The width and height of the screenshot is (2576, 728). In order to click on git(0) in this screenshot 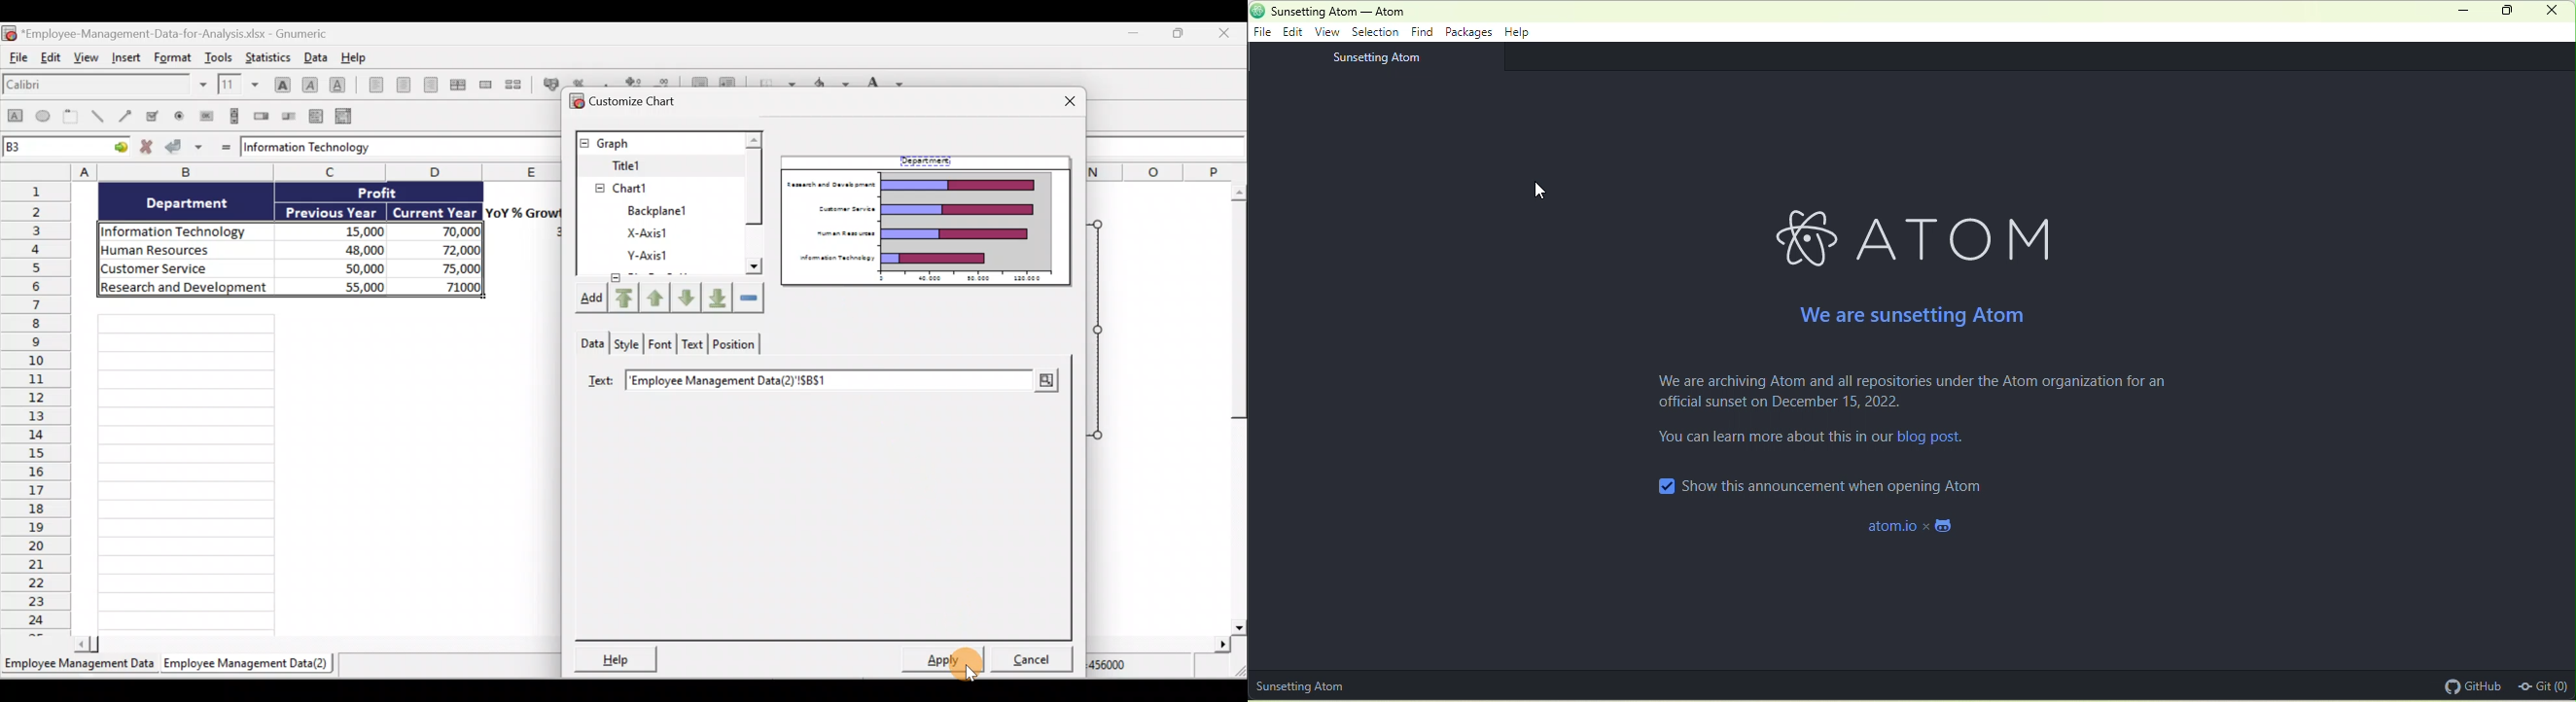, I will do `click(2545, 684)`.